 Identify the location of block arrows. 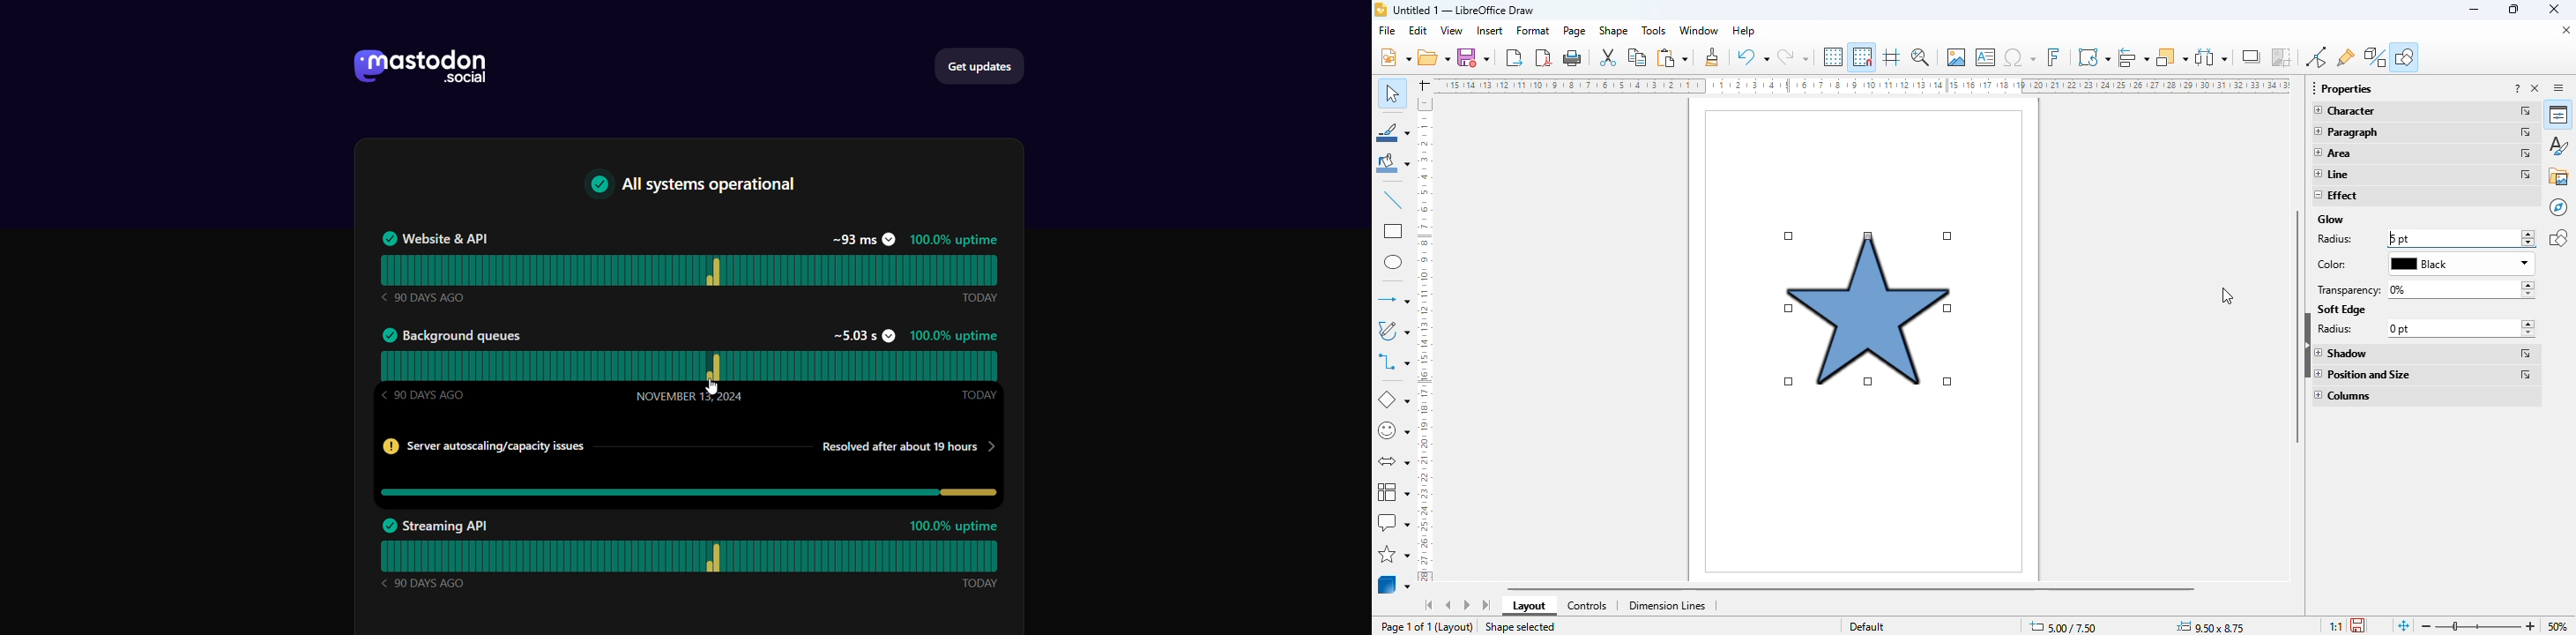
(1392, 462).